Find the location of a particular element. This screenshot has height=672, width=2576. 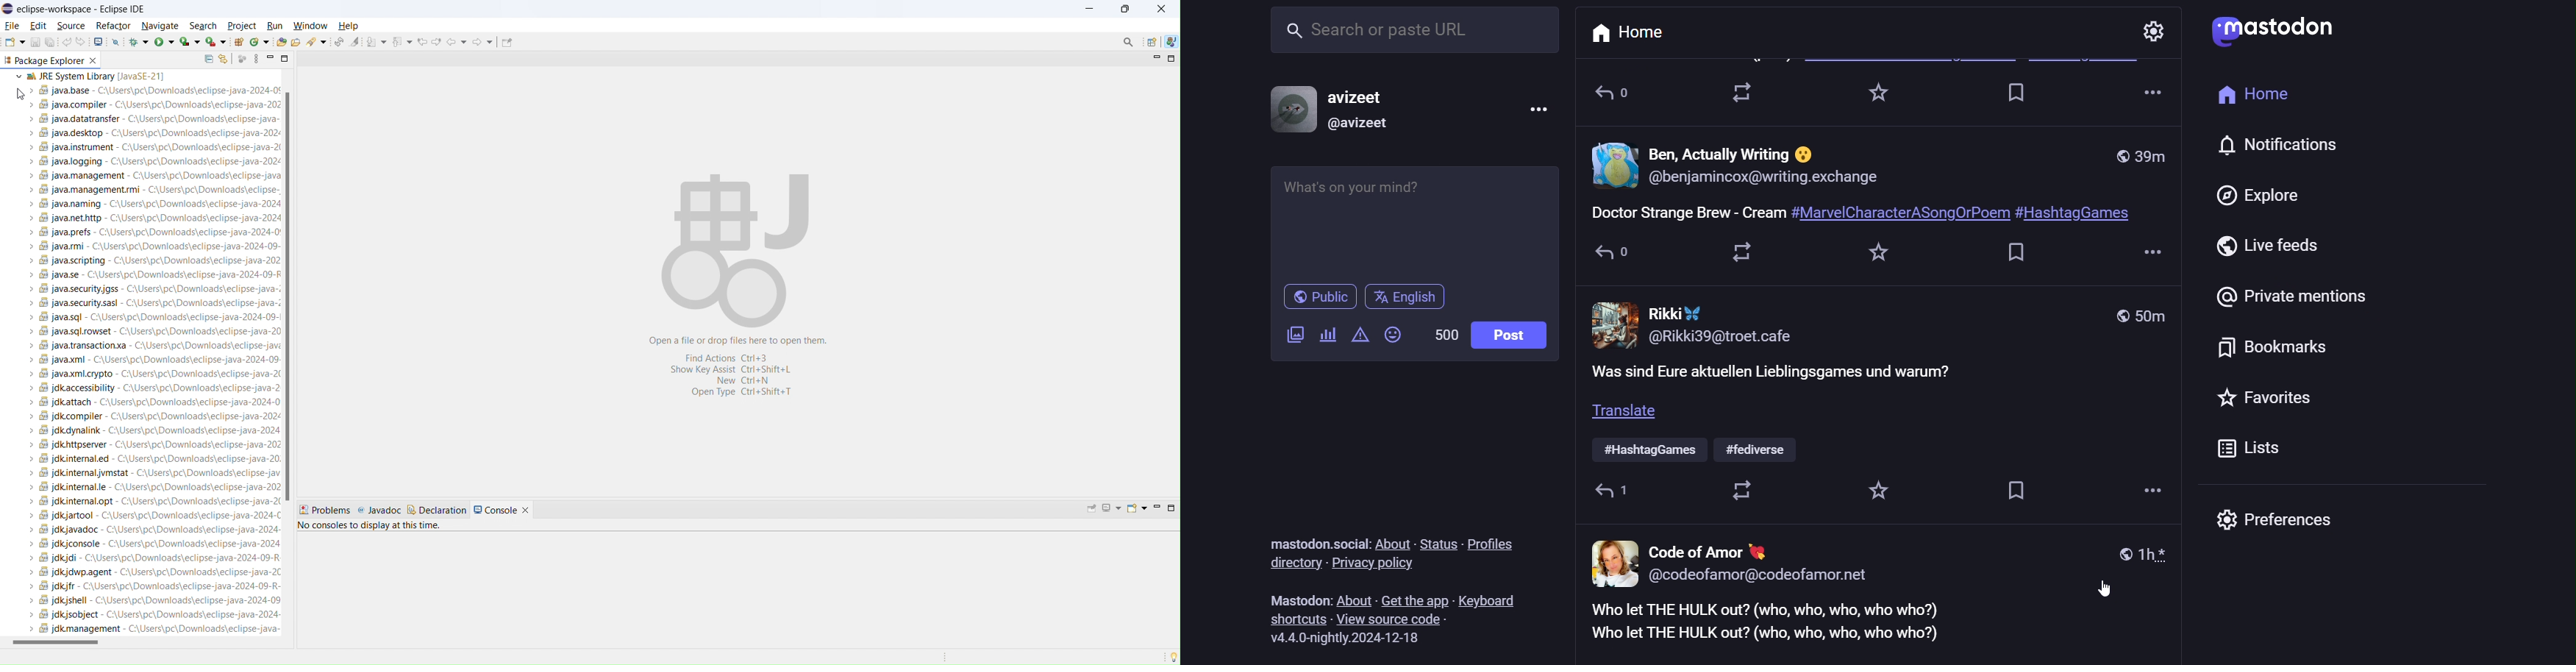

mastodon.social is located at coordinates (1311, 541).